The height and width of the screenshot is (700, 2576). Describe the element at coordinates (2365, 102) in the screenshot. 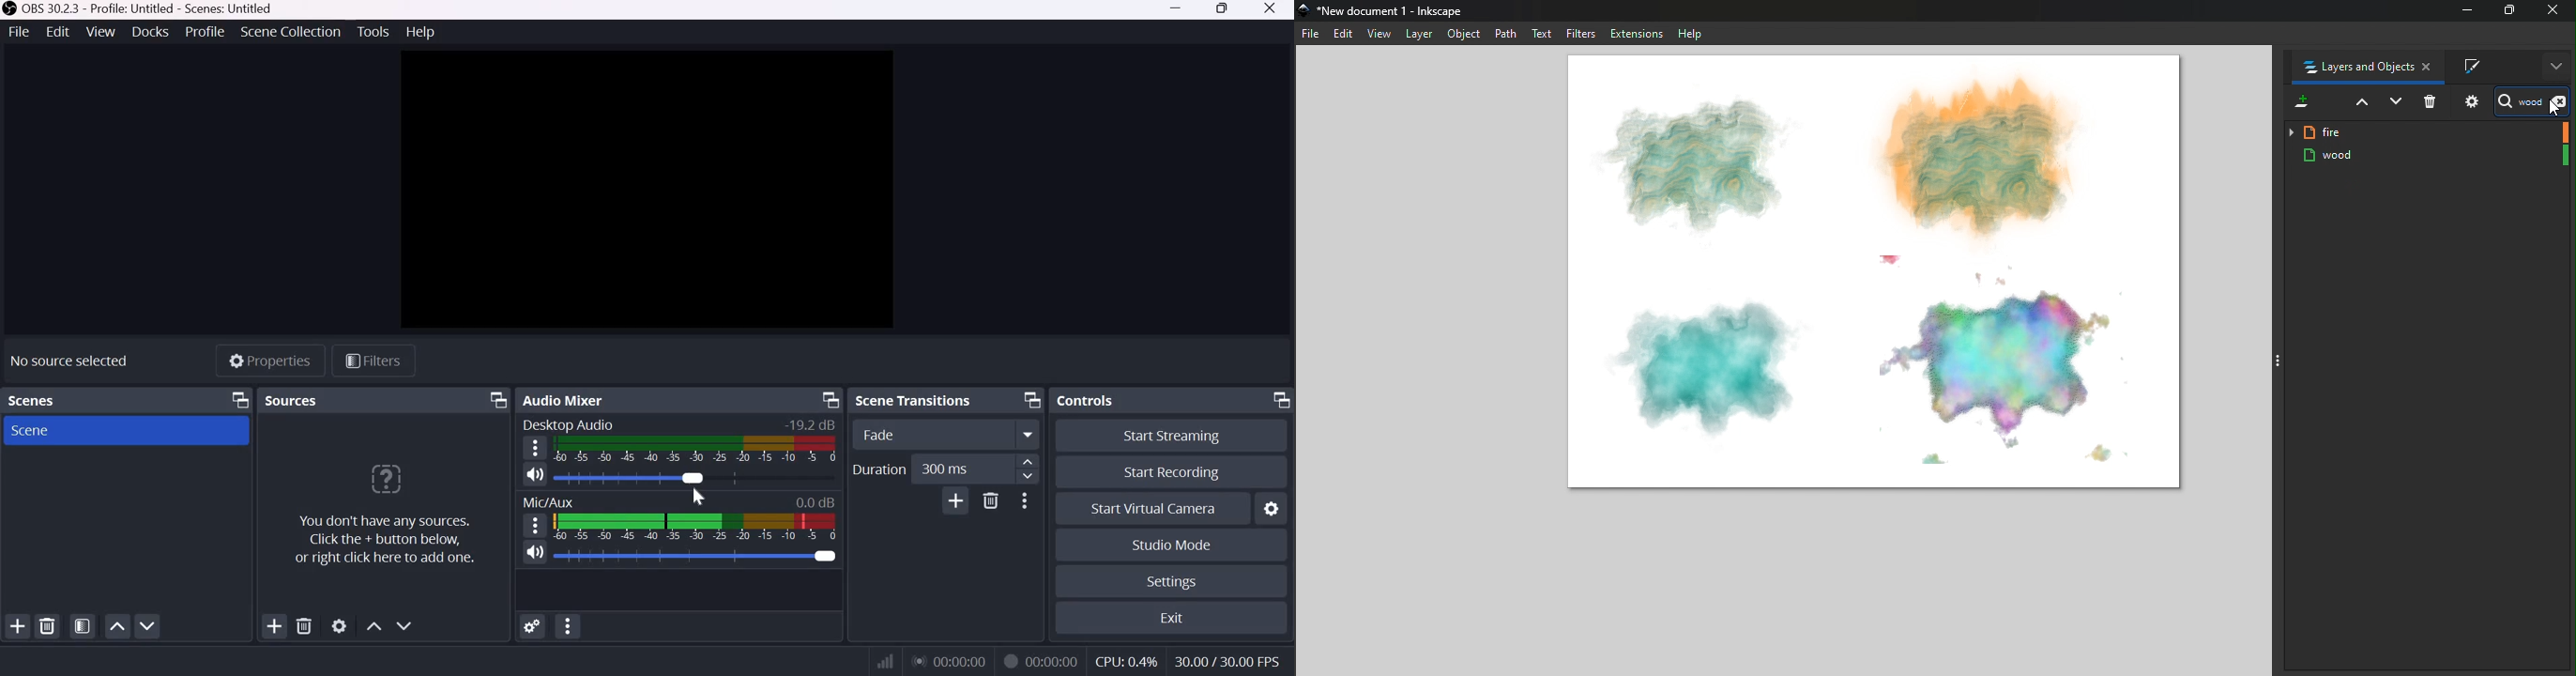

I see `Raise selection on step` at that location.